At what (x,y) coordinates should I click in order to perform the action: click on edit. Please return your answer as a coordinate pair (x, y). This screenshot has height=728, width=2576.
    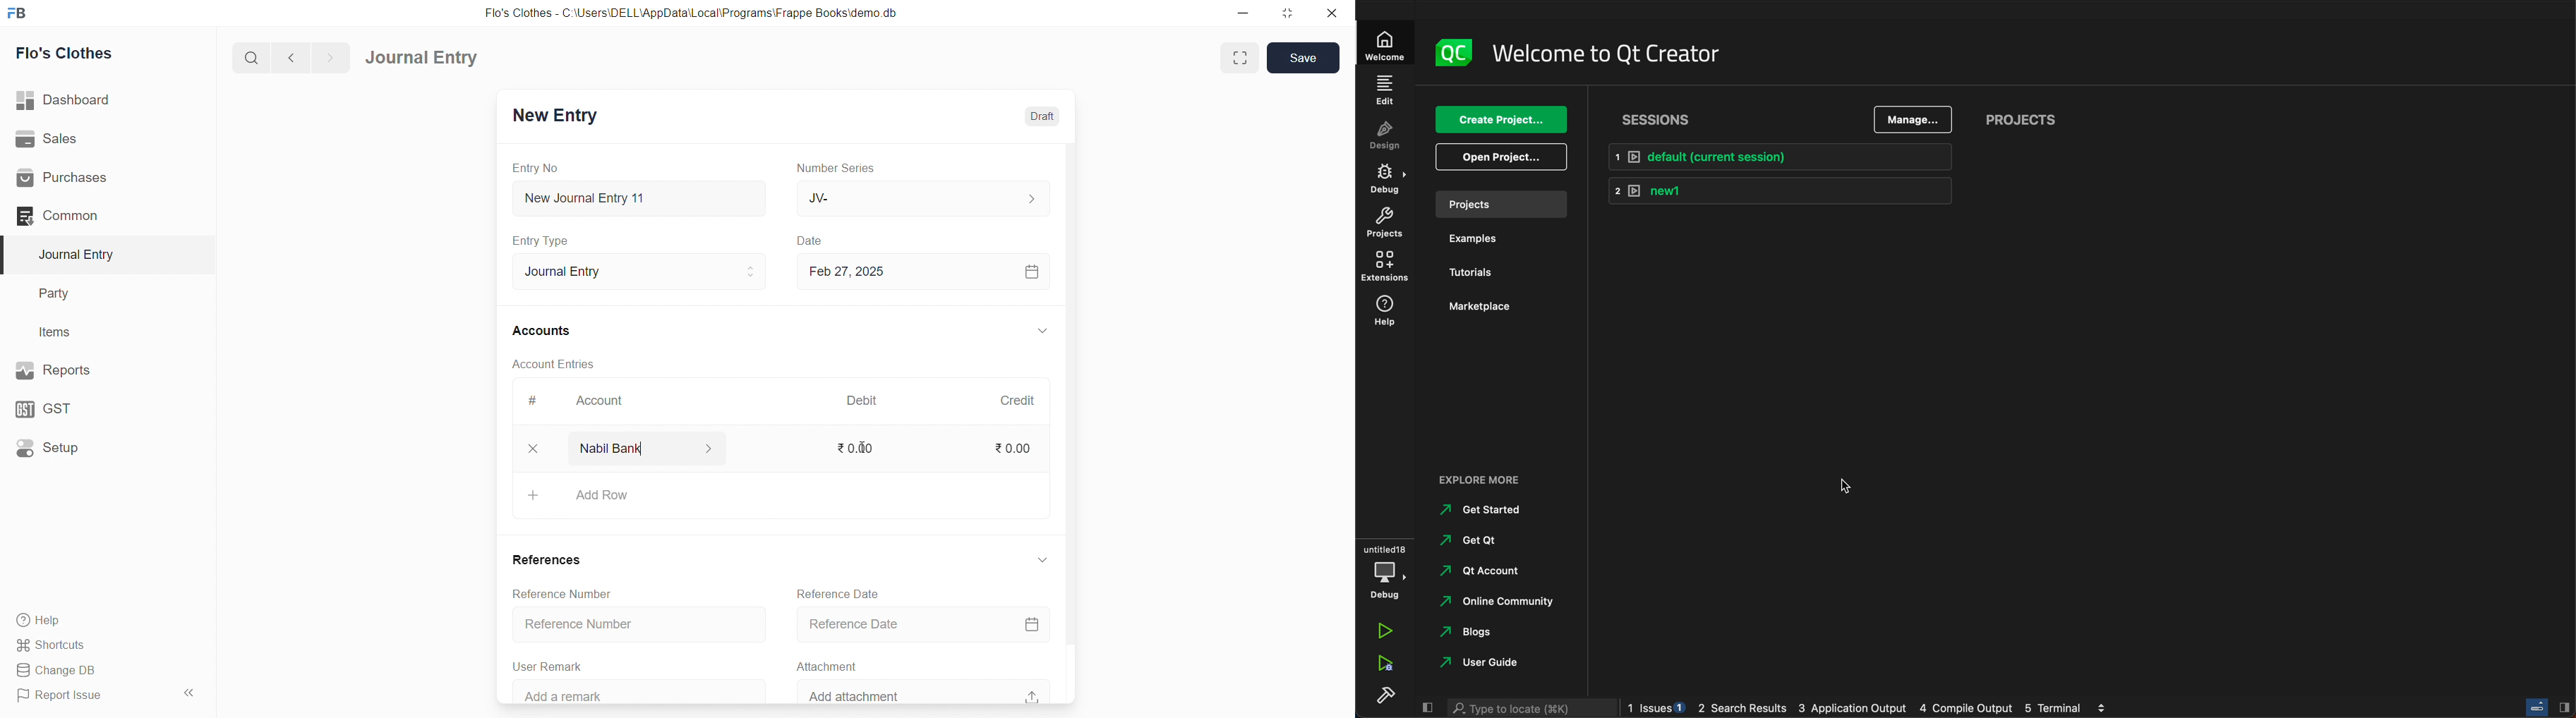
    Looking at the image, I should click on (1386, 90).